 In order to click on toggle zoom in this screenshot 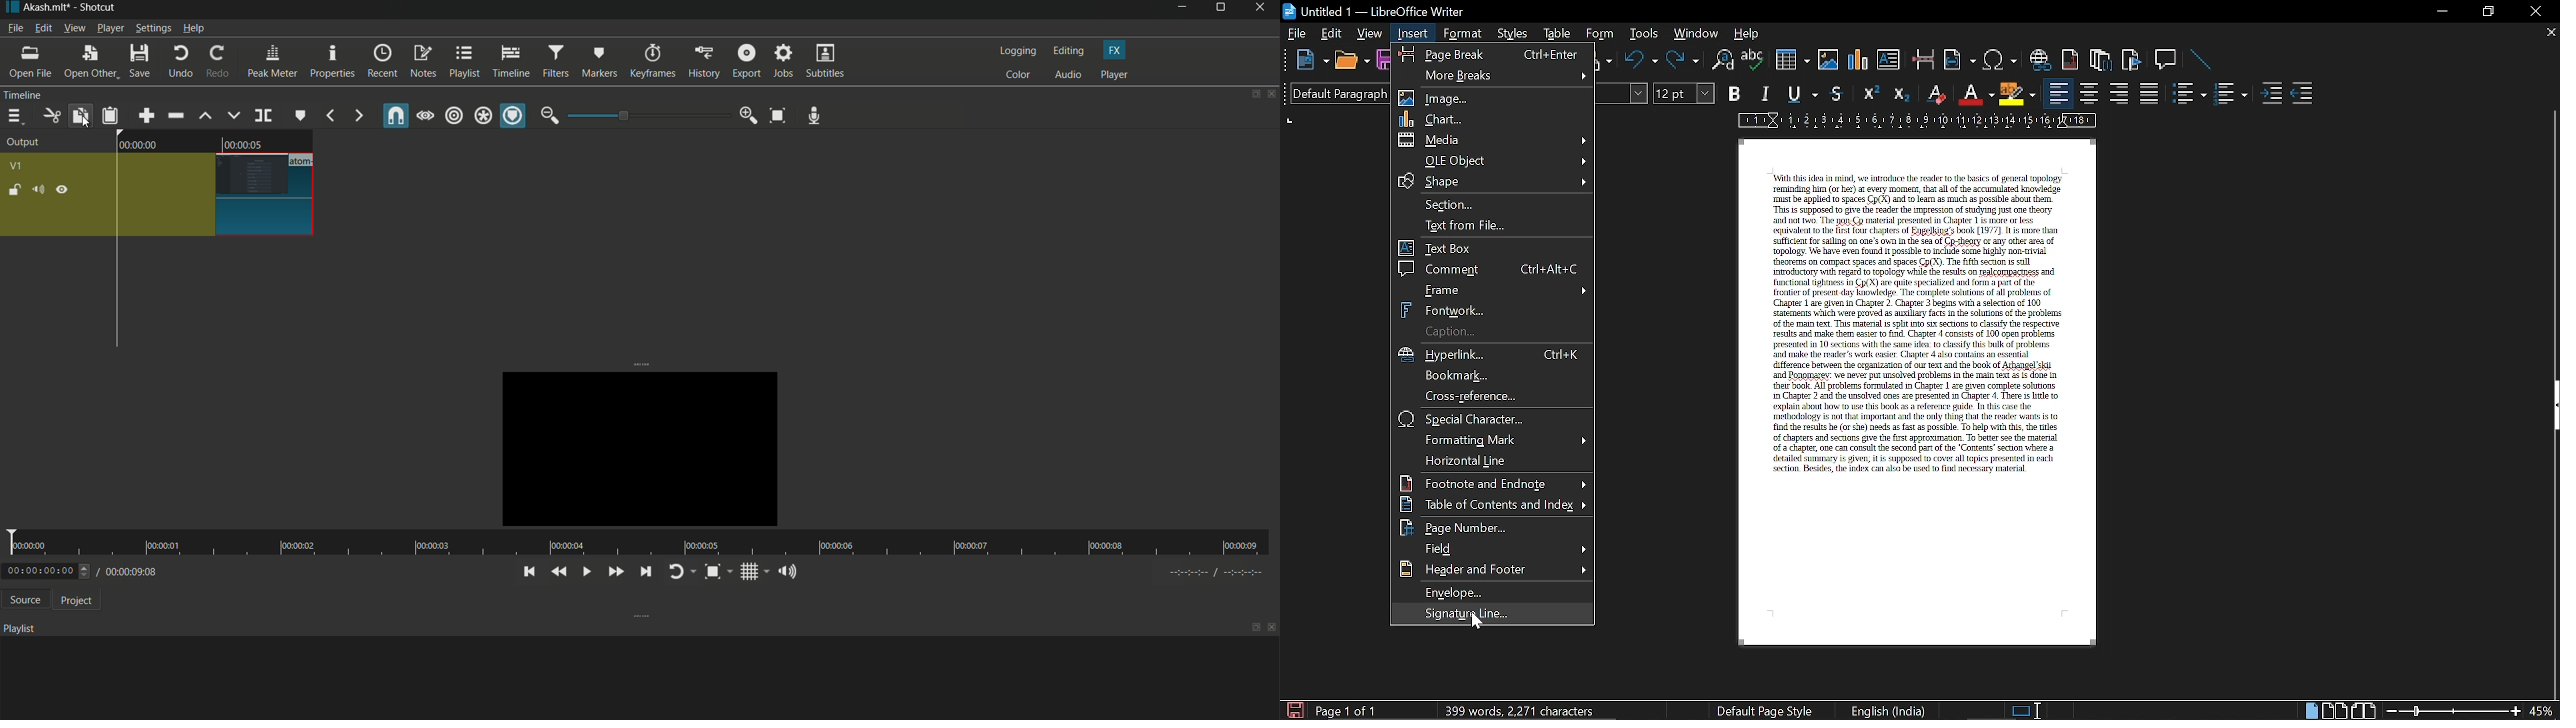, I will do `click(717, 571)`.